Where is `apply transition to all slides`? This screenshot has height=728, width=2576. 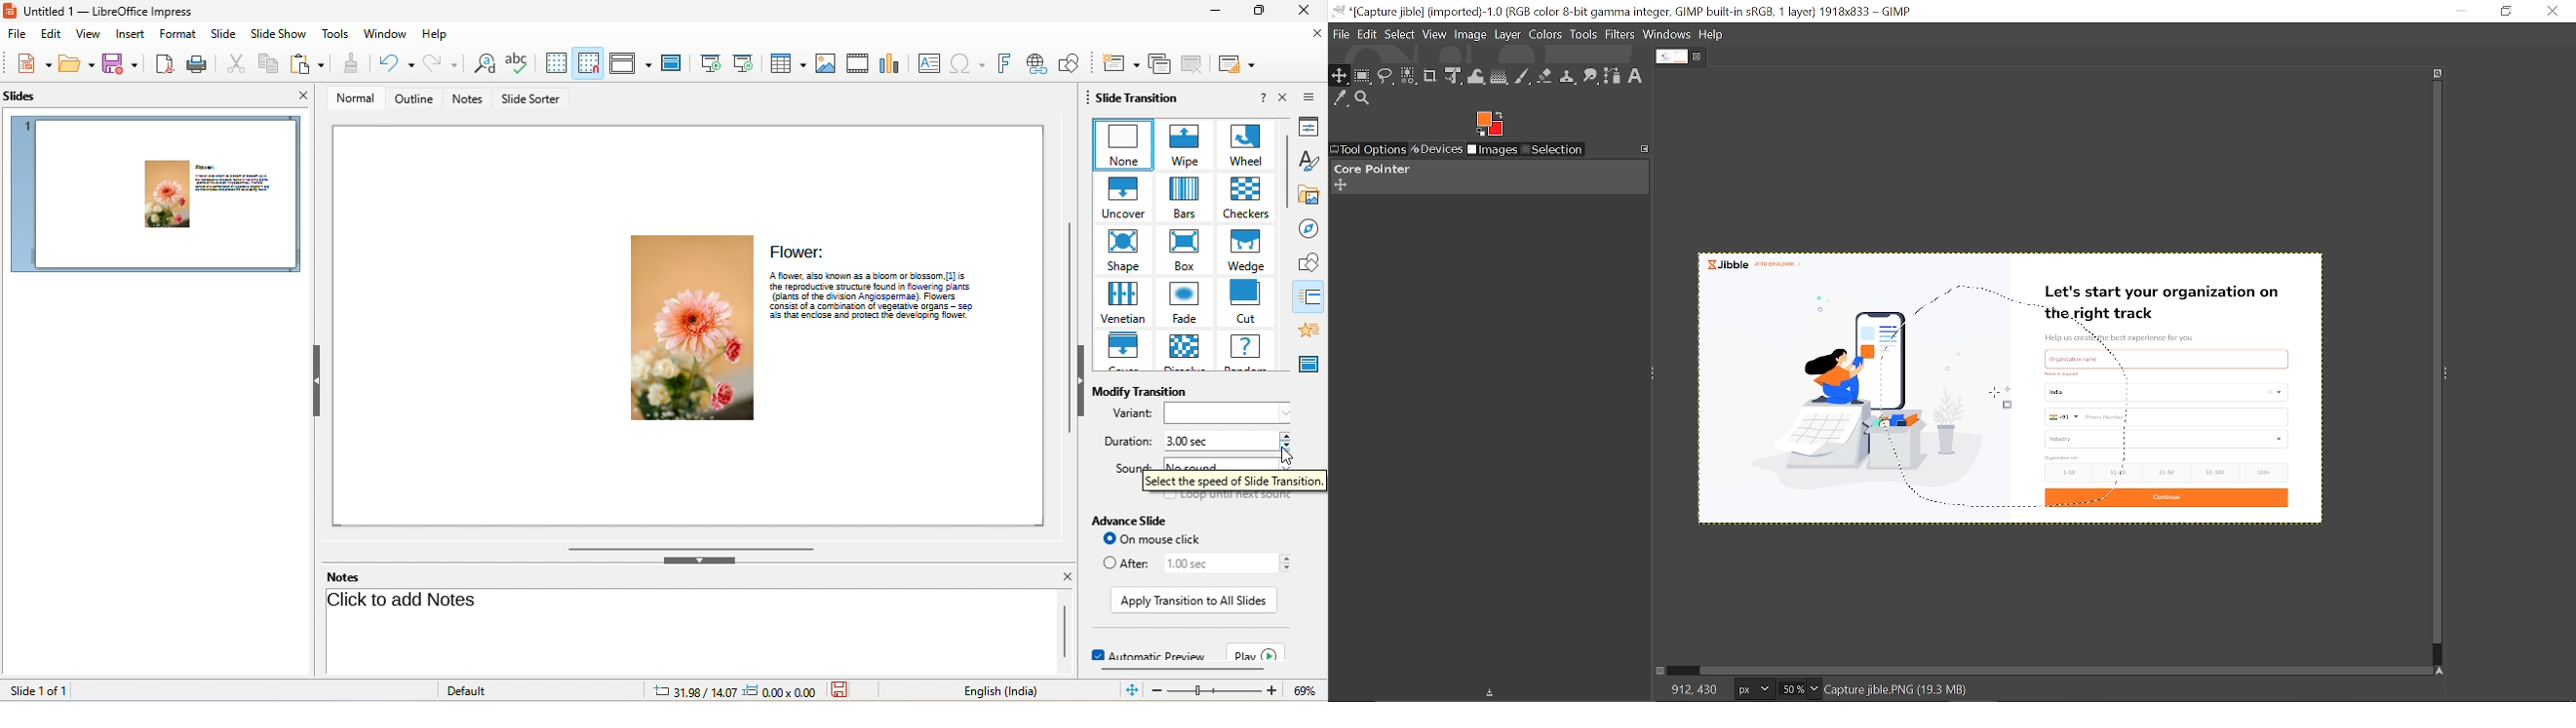
apply transition to all slides is located at coordinates (1193, 601).